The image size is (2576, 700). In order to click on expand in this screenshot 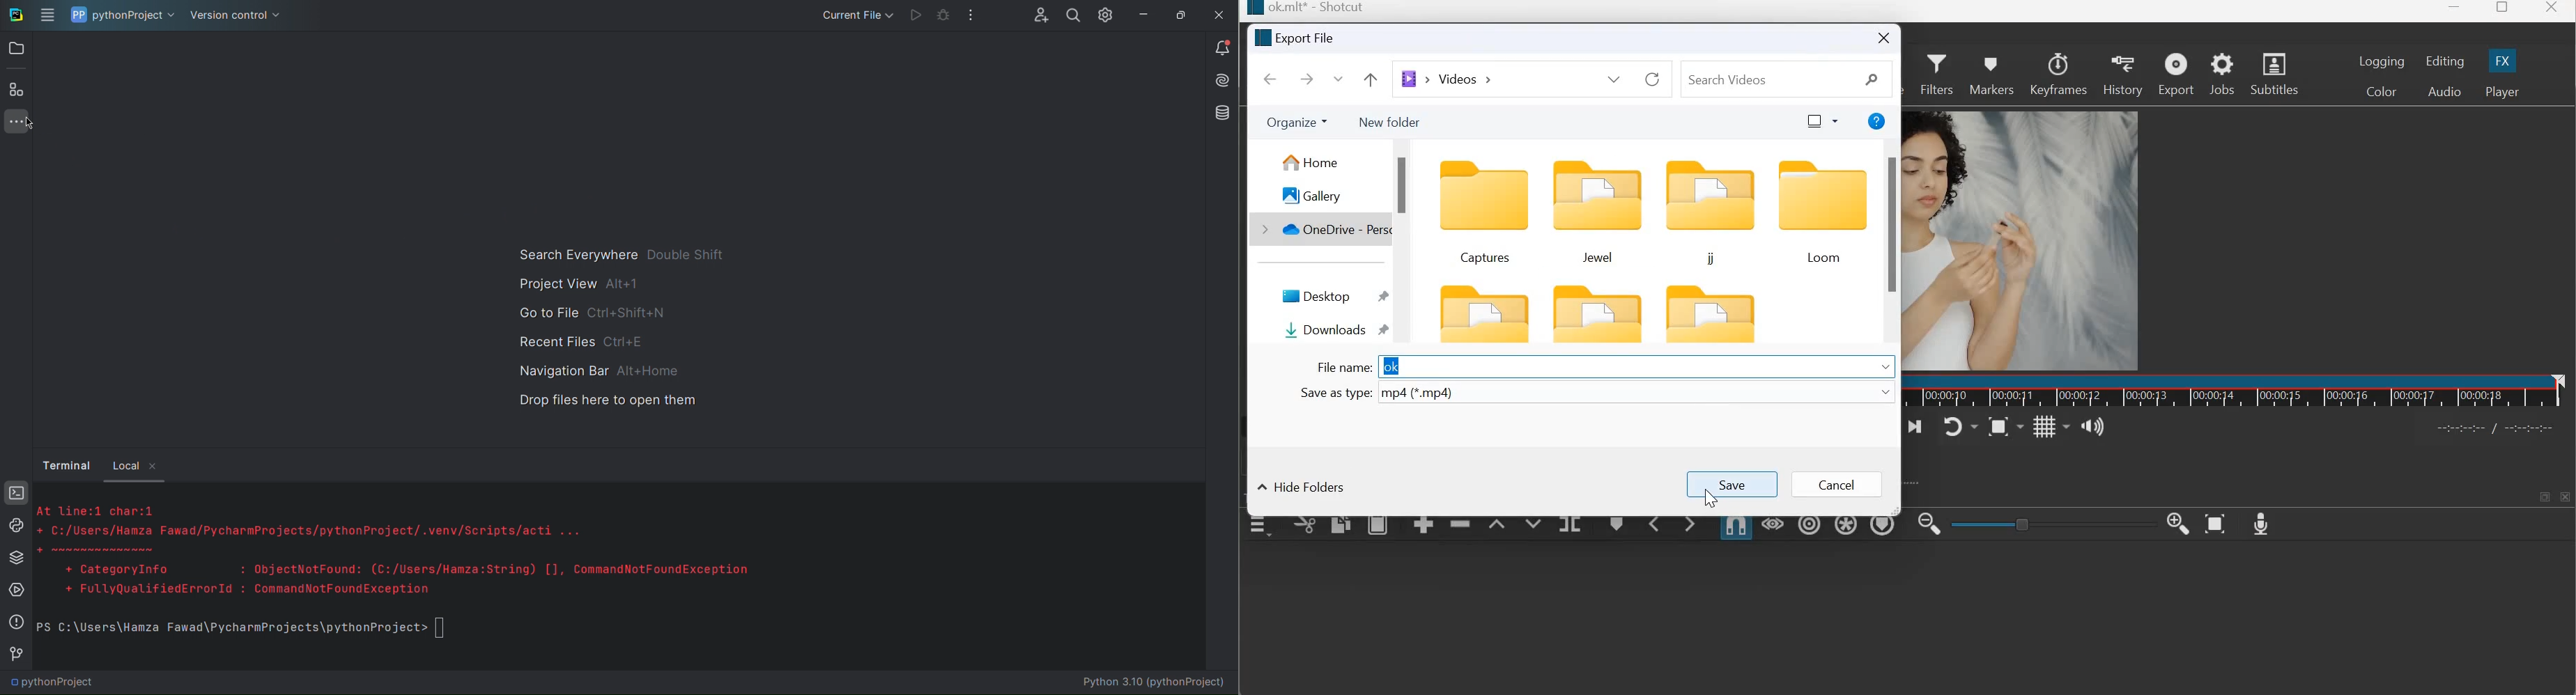, I will do `click(1918, 482)`.